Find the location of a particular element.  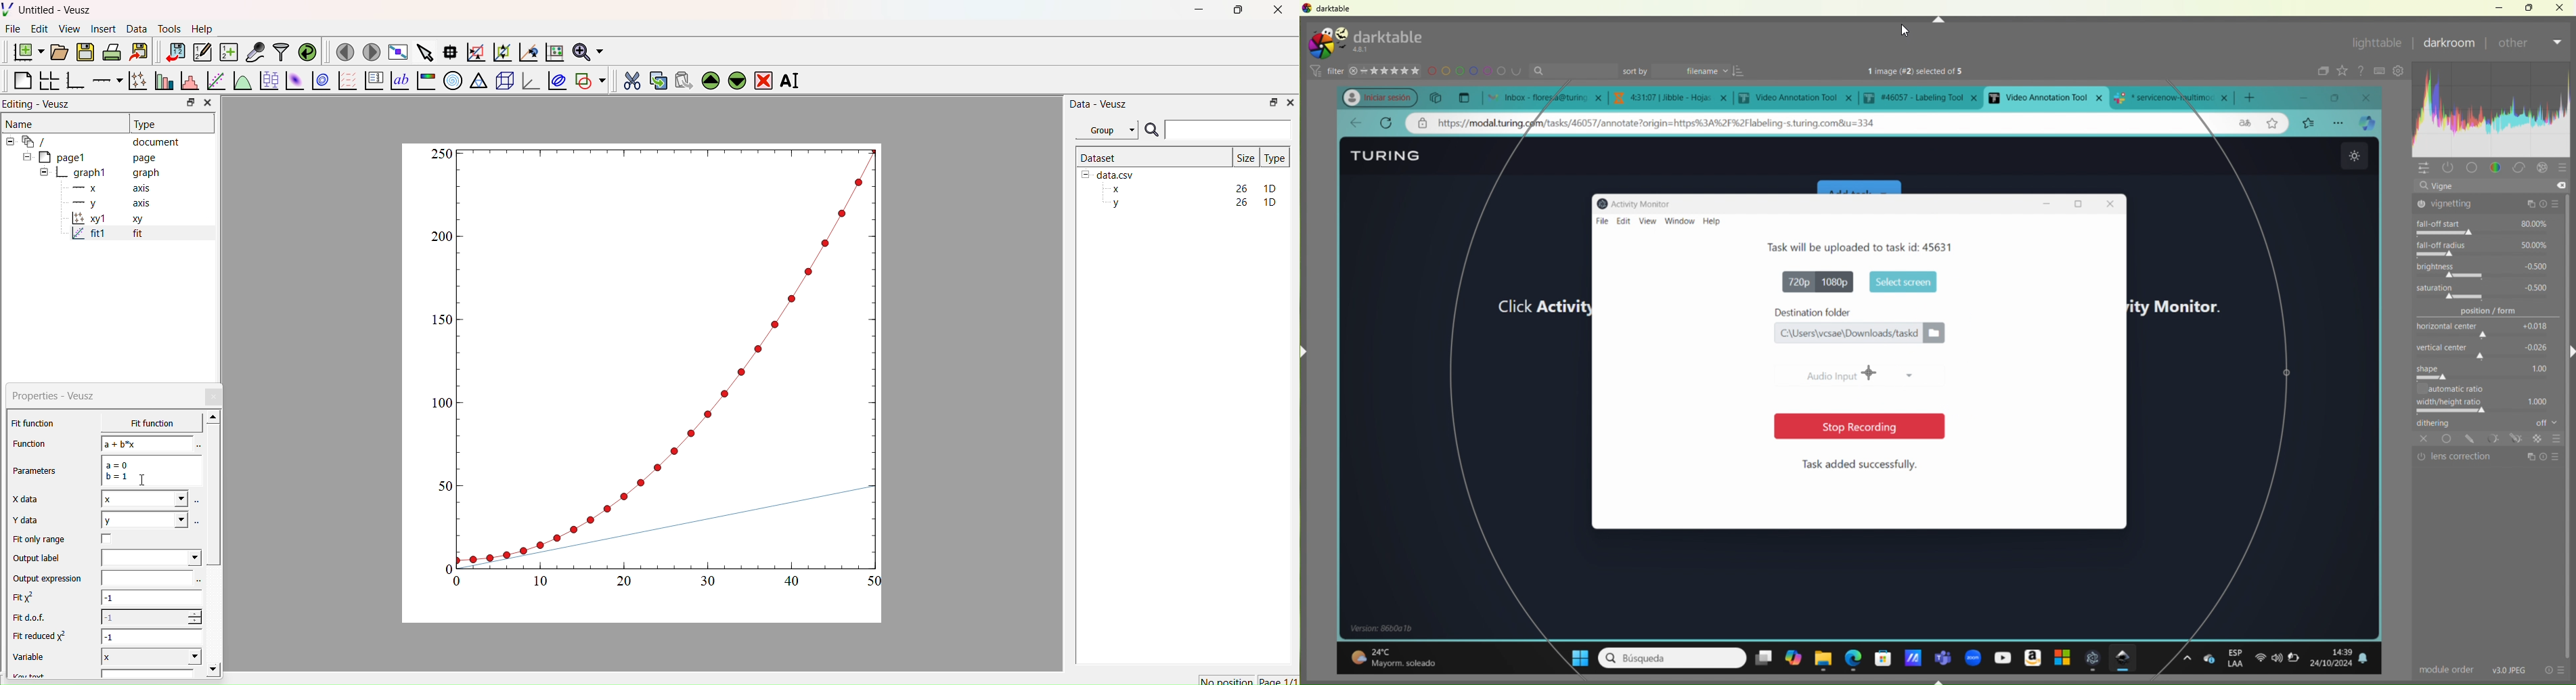

tab is located at coordinates (1674, 98).